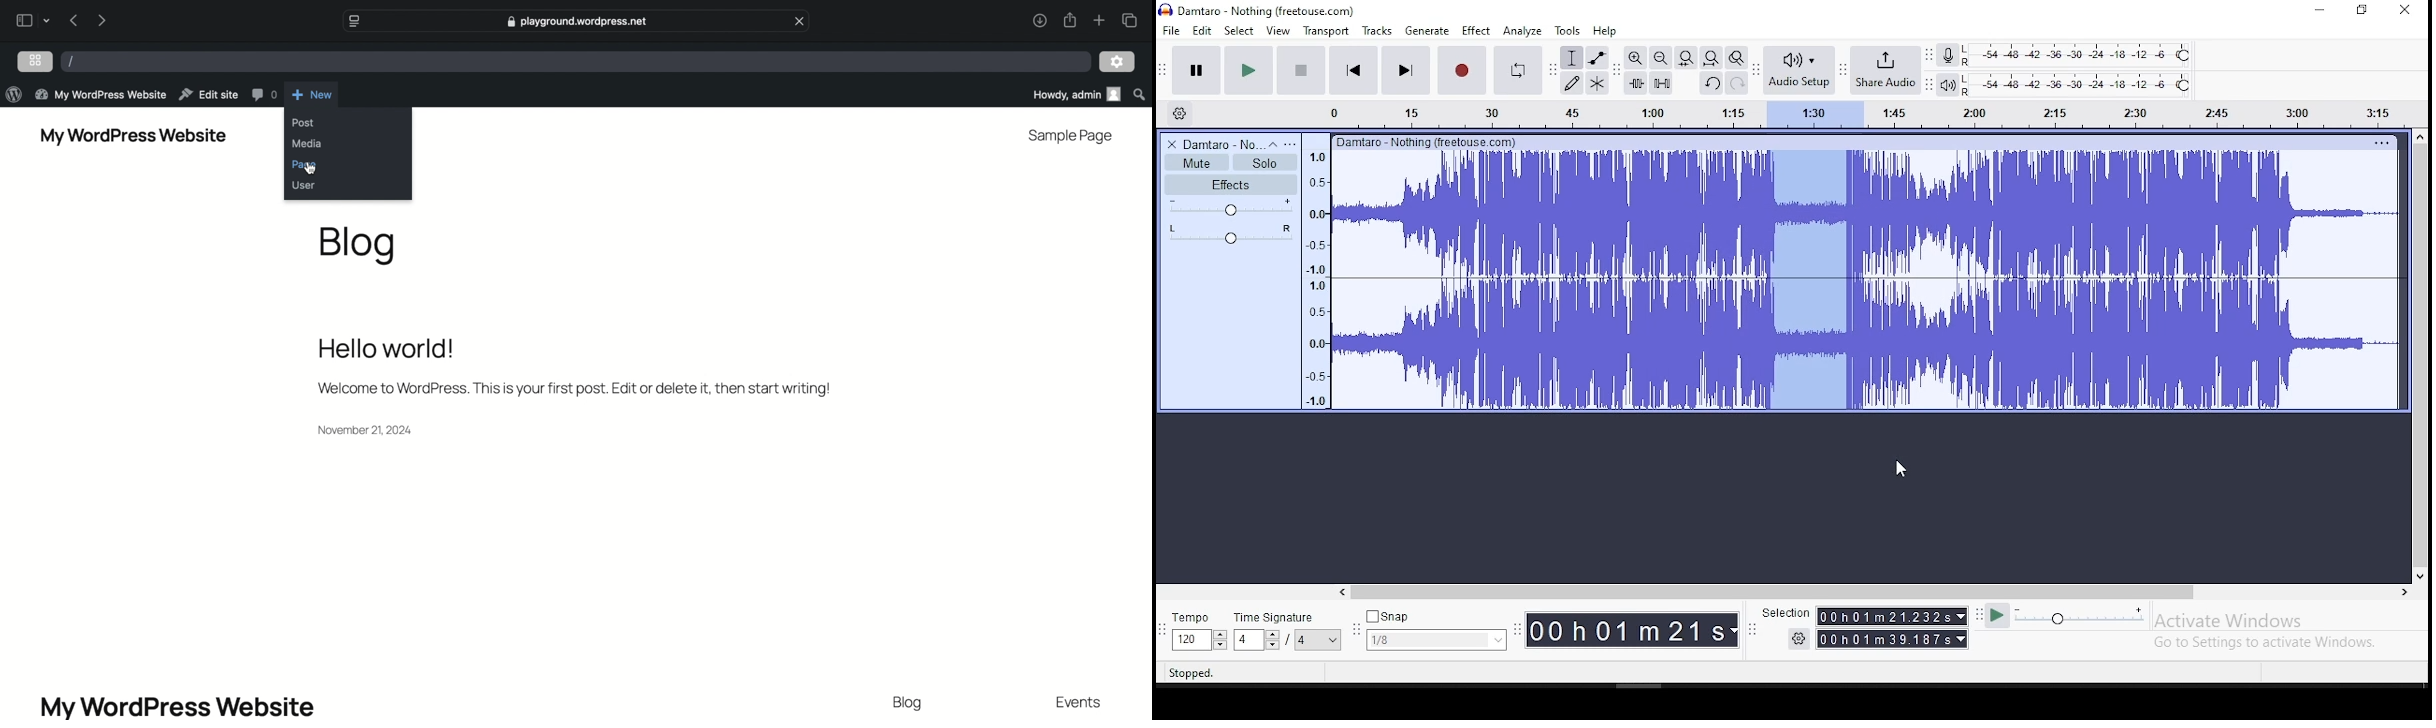 This screenshot has width=2436, height=728. I want to click on ) Damtaro - Nothing (freetouse.com), so click(1259, 10).